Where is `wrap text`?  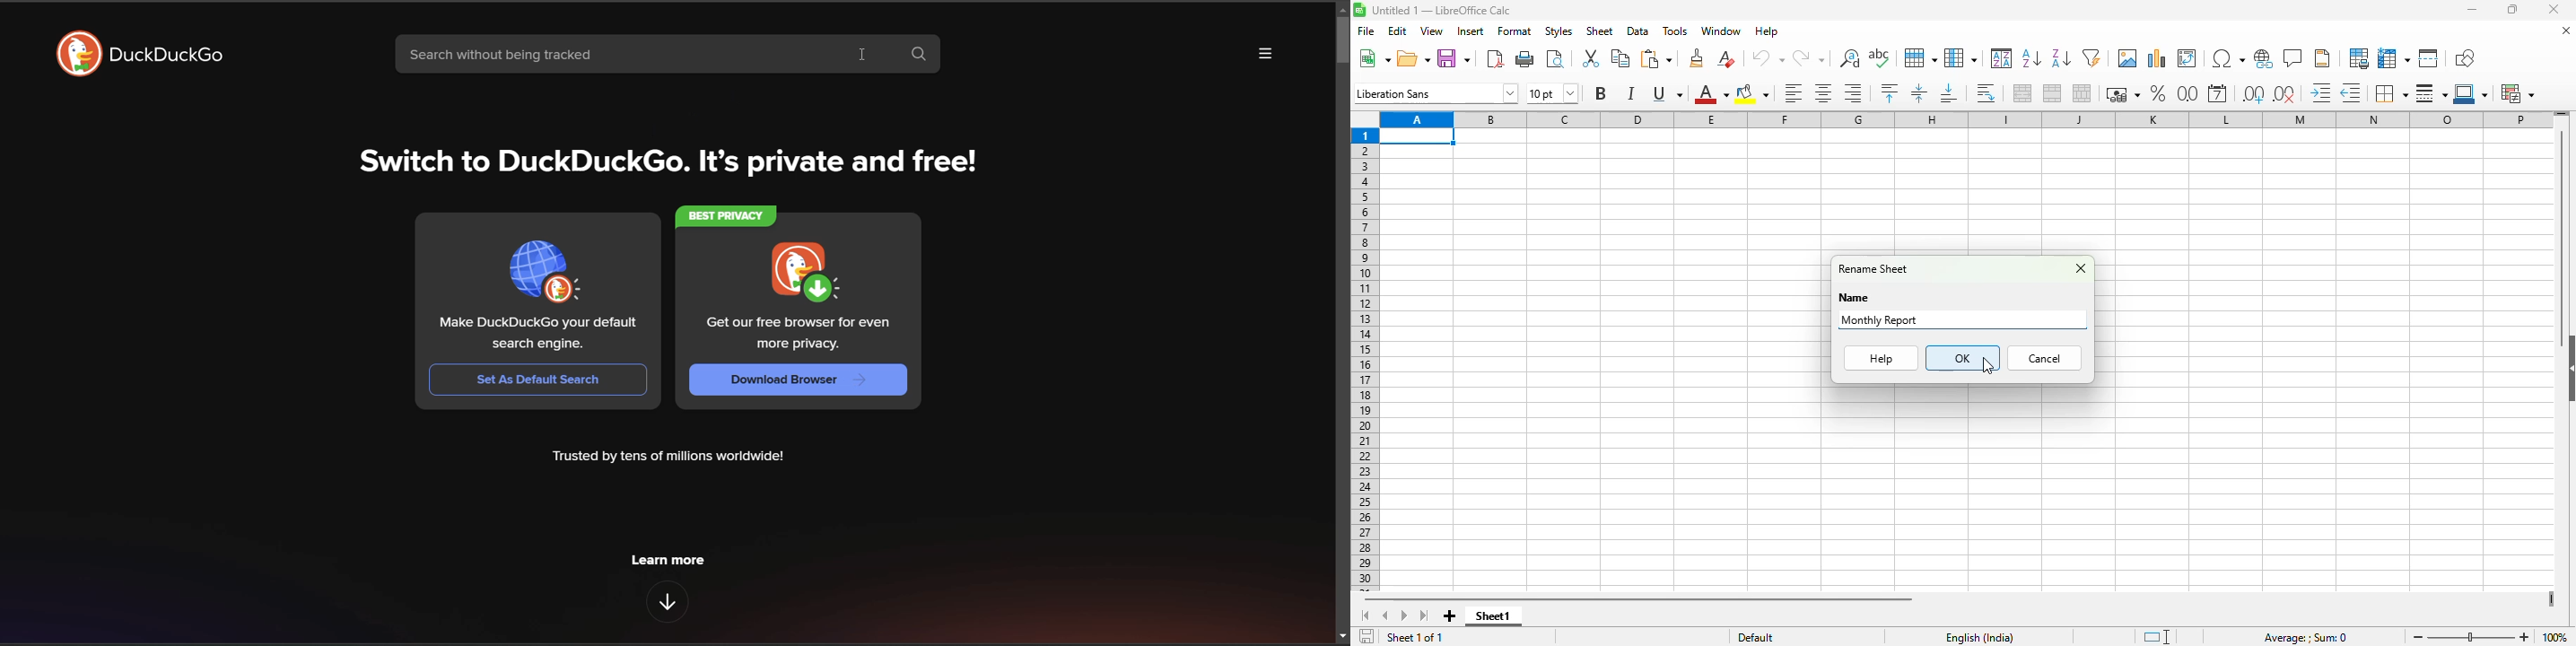
wrap text is located at coordinates (1986, 94).